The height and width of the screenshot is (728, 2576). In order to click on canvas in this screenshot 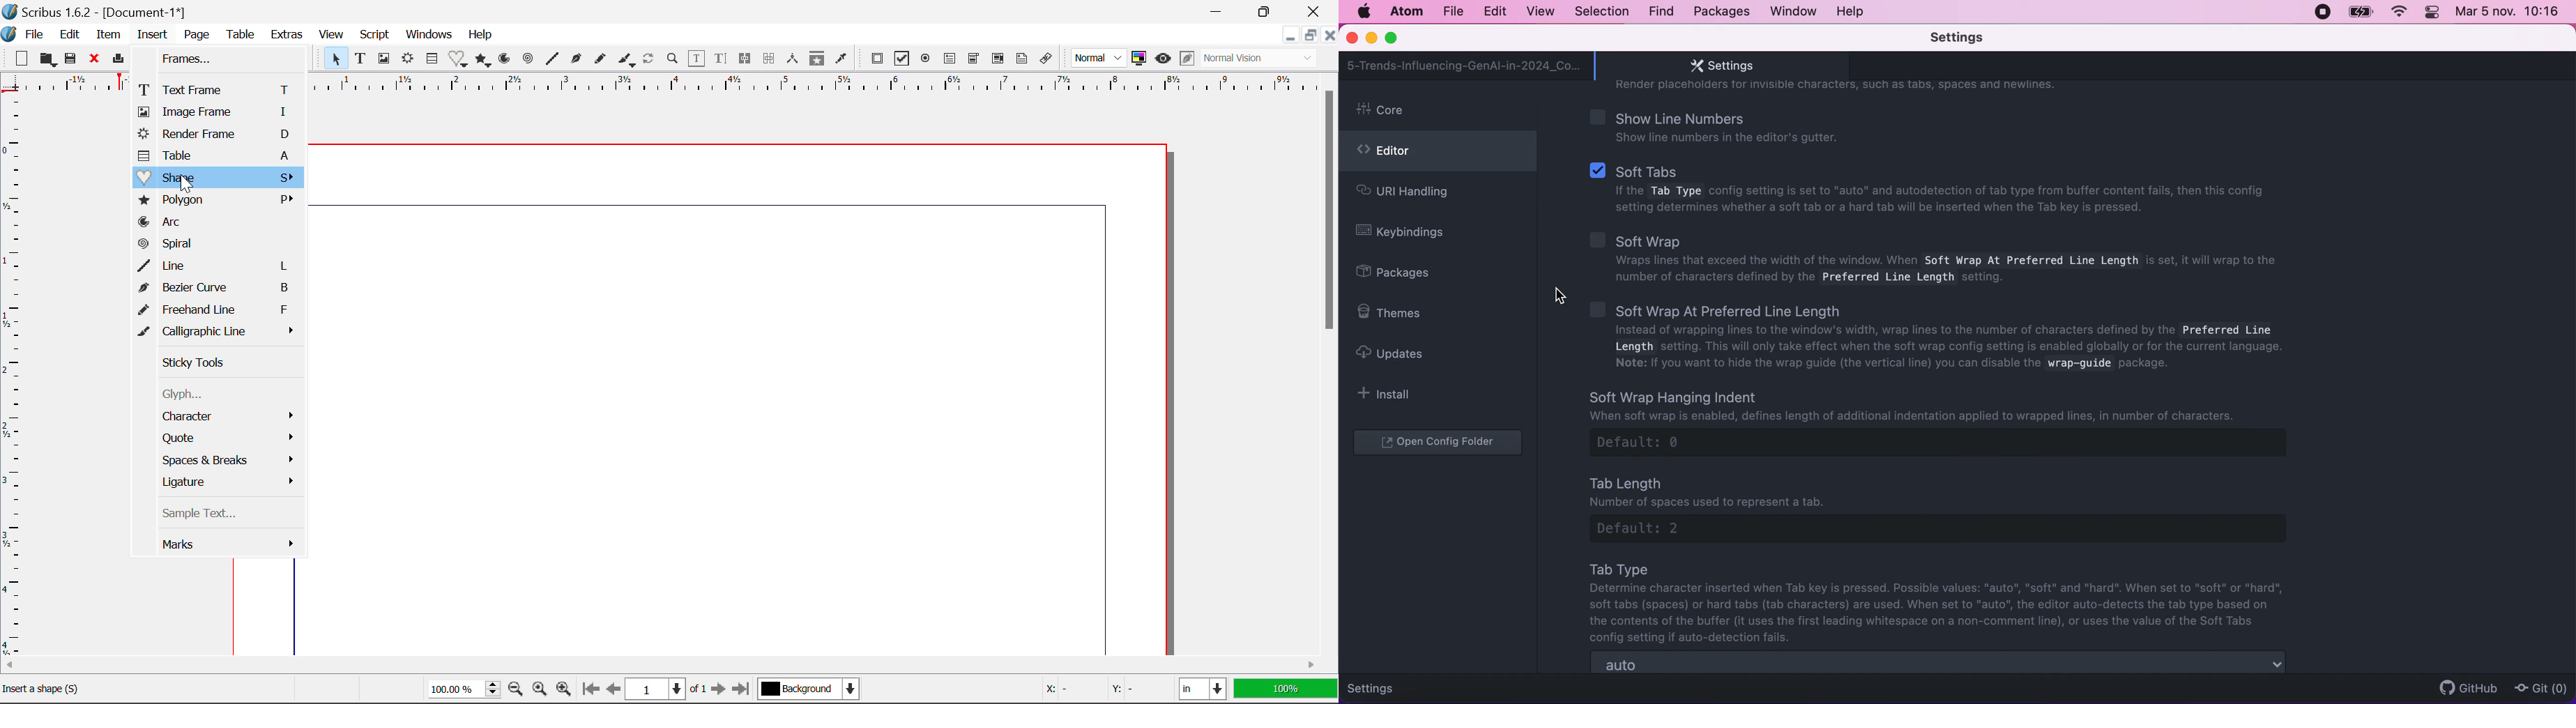, I will do `click(734, 400)`.